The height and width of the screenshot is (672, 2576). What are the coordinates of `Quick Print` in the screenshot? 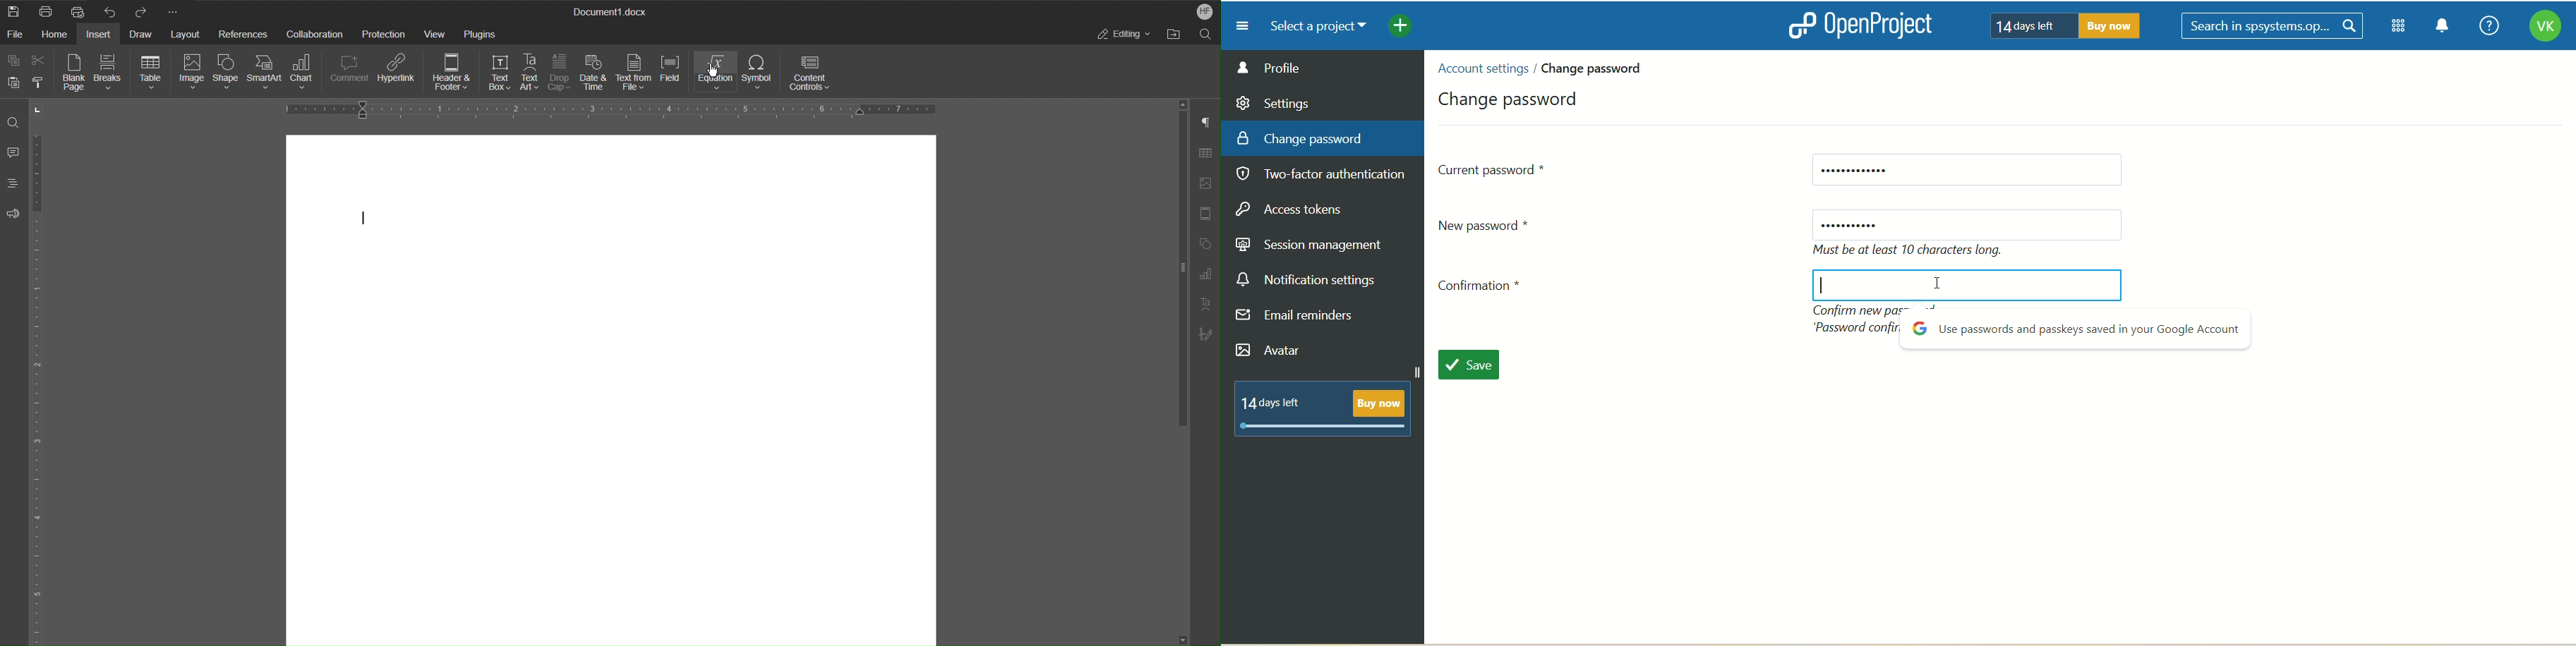 It's located at (78, 11).